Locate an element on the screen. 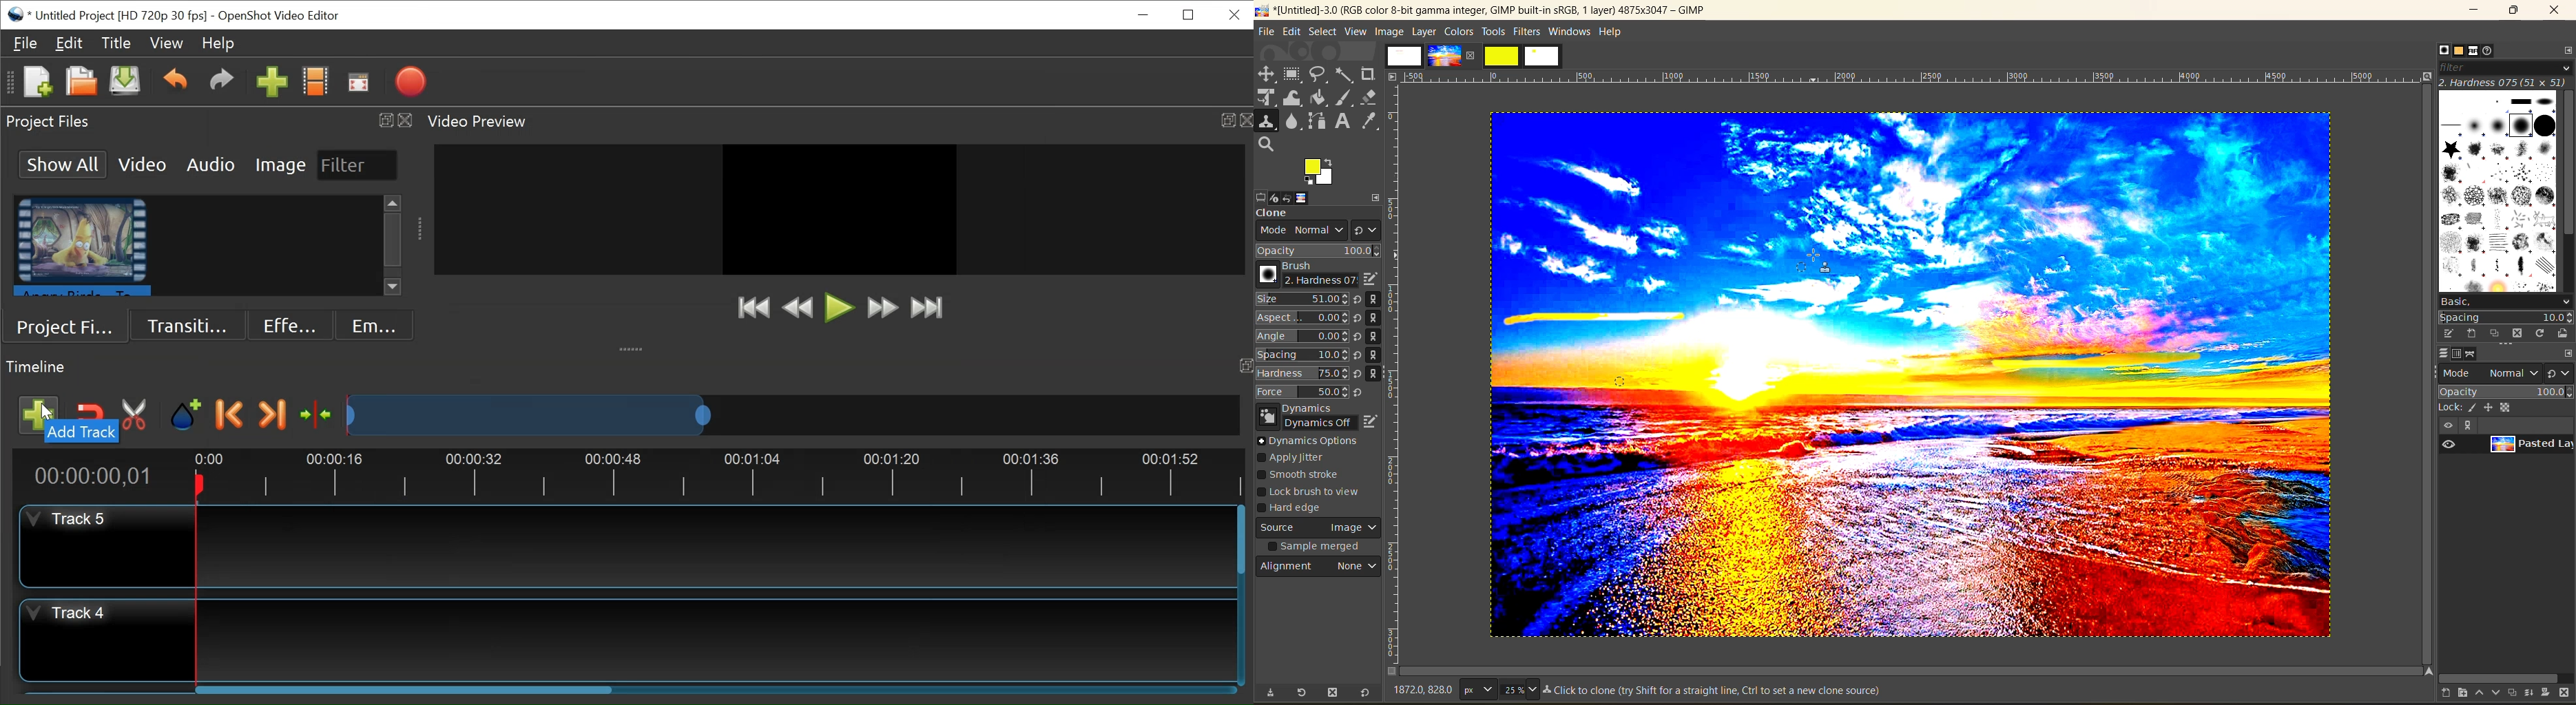 The width and height of the screenshot is (2576, 728). Jump to Start is located at coordinates (753, 307).